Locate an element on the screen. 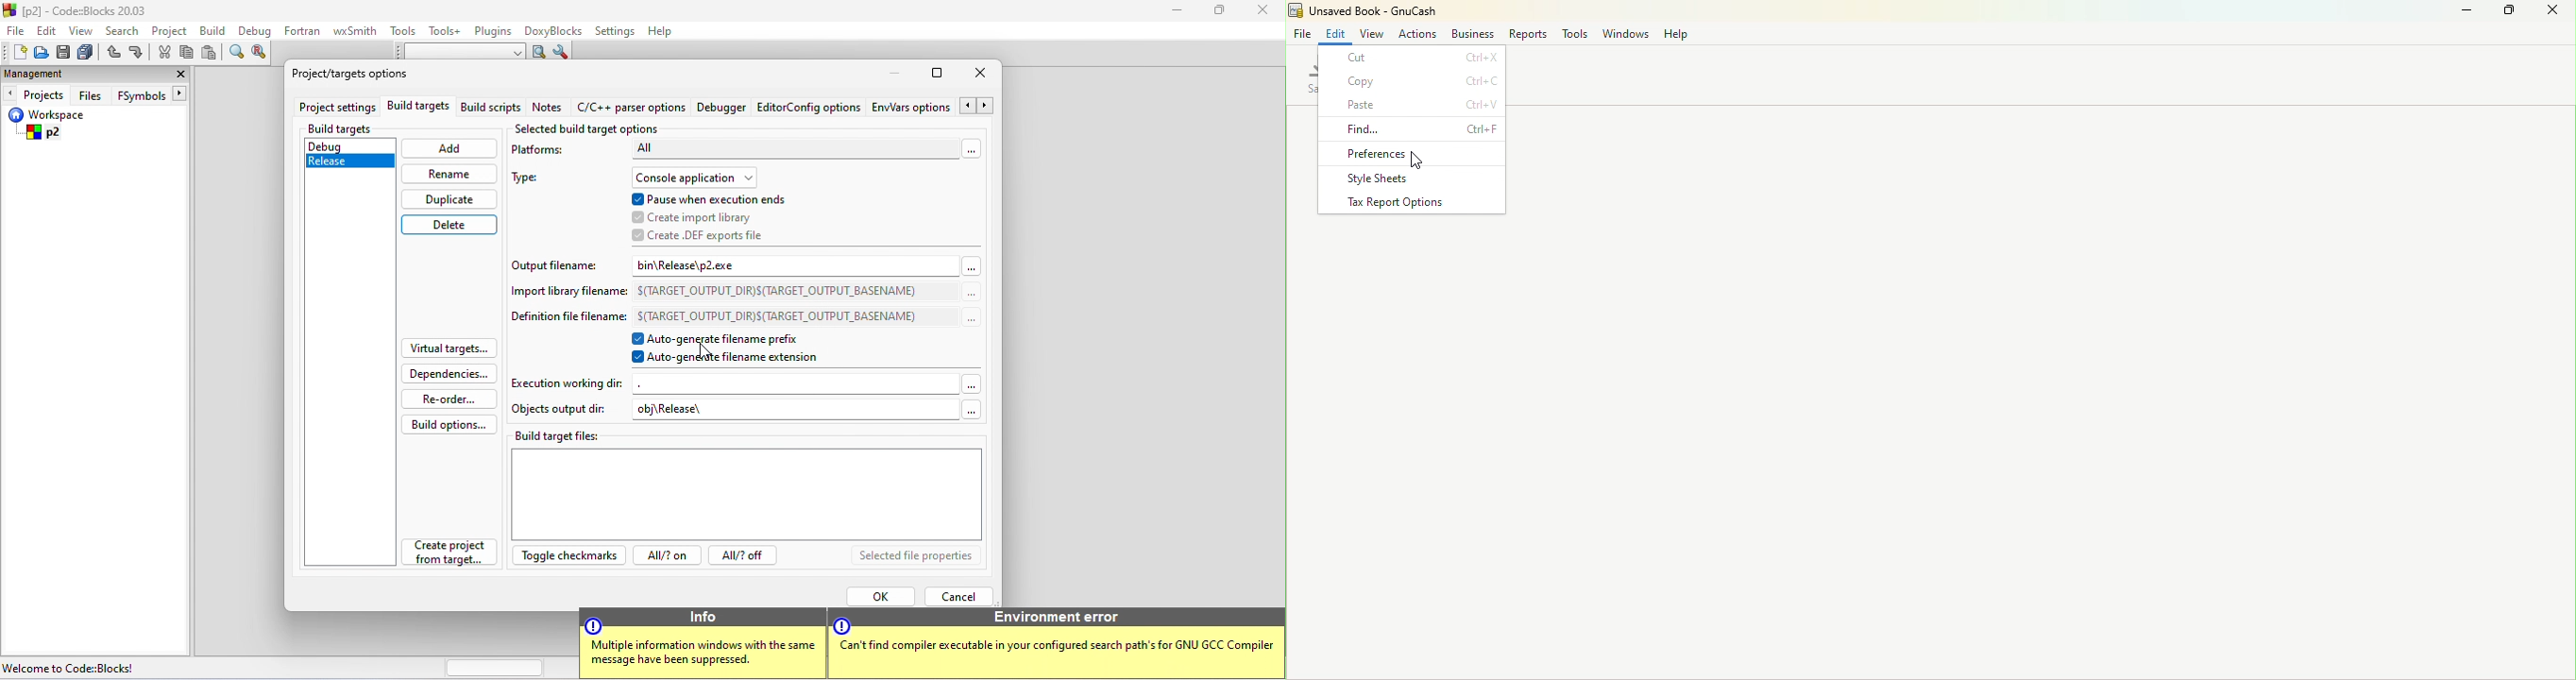 This screenshot has width=2576, height=700. Copy Ctrl+C is located at coordinates (1413, 79).